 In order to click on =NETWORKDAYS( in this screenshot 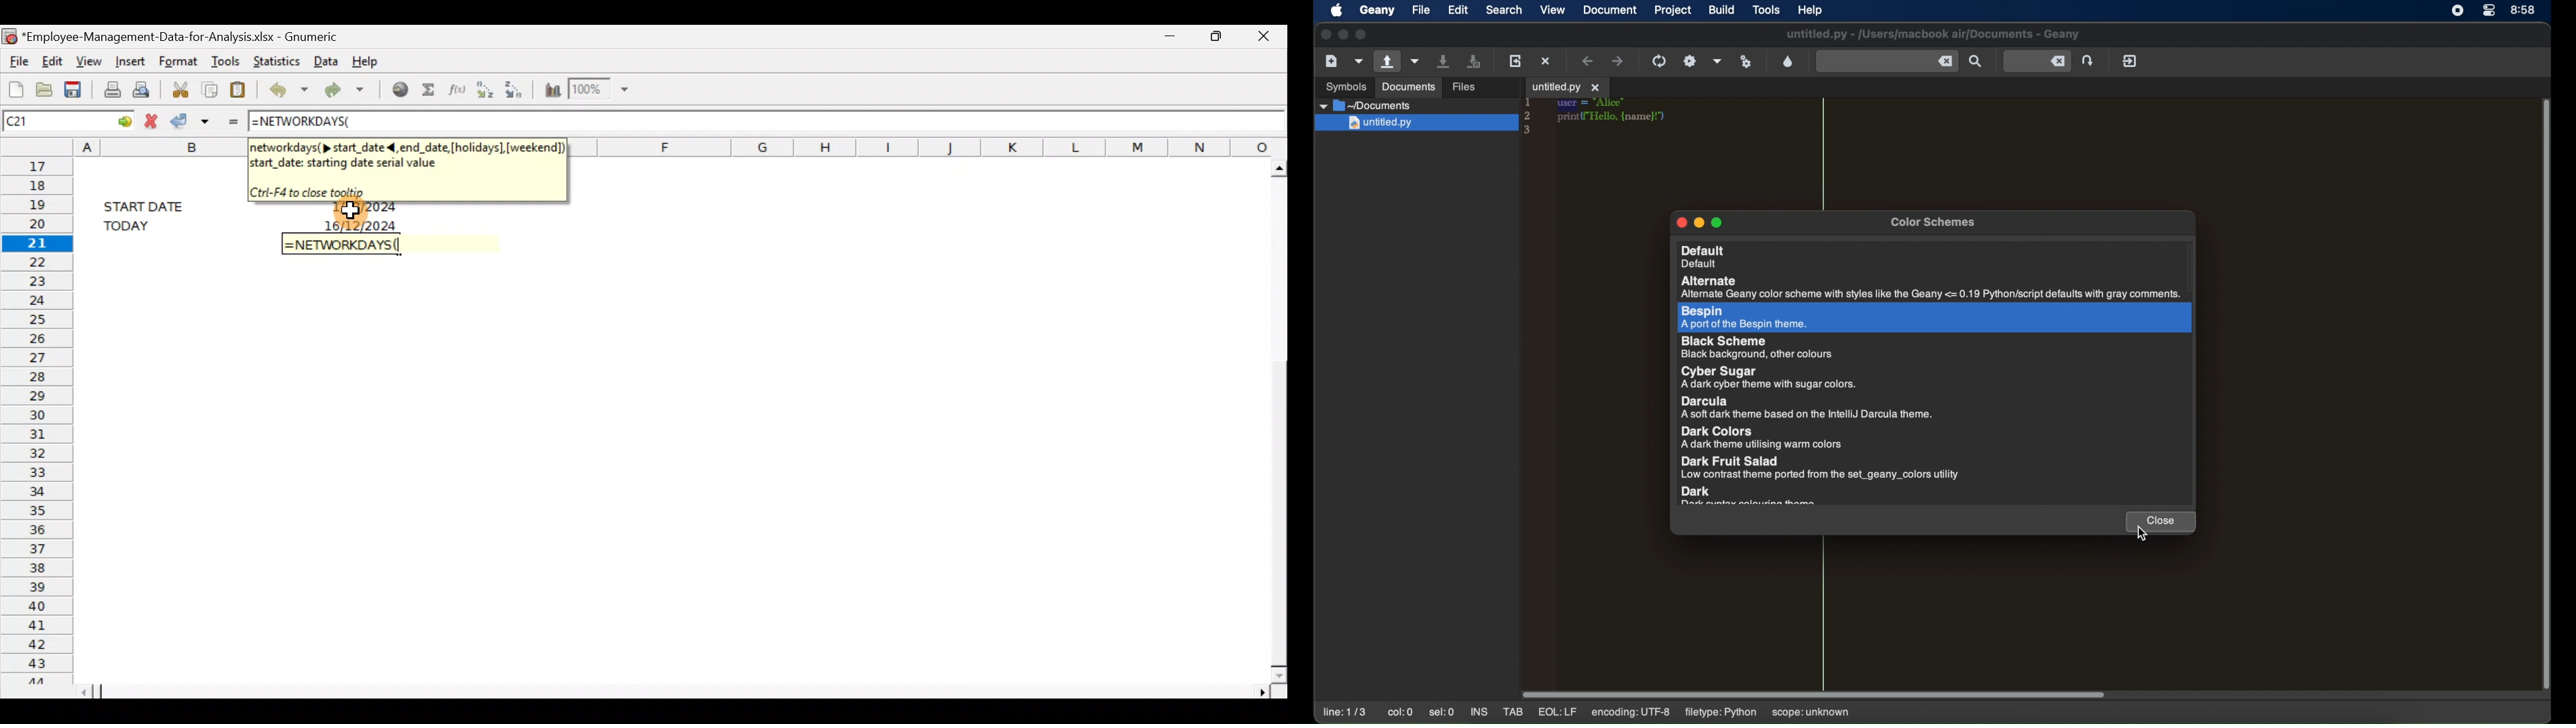, I will do `click(309, 123)`.